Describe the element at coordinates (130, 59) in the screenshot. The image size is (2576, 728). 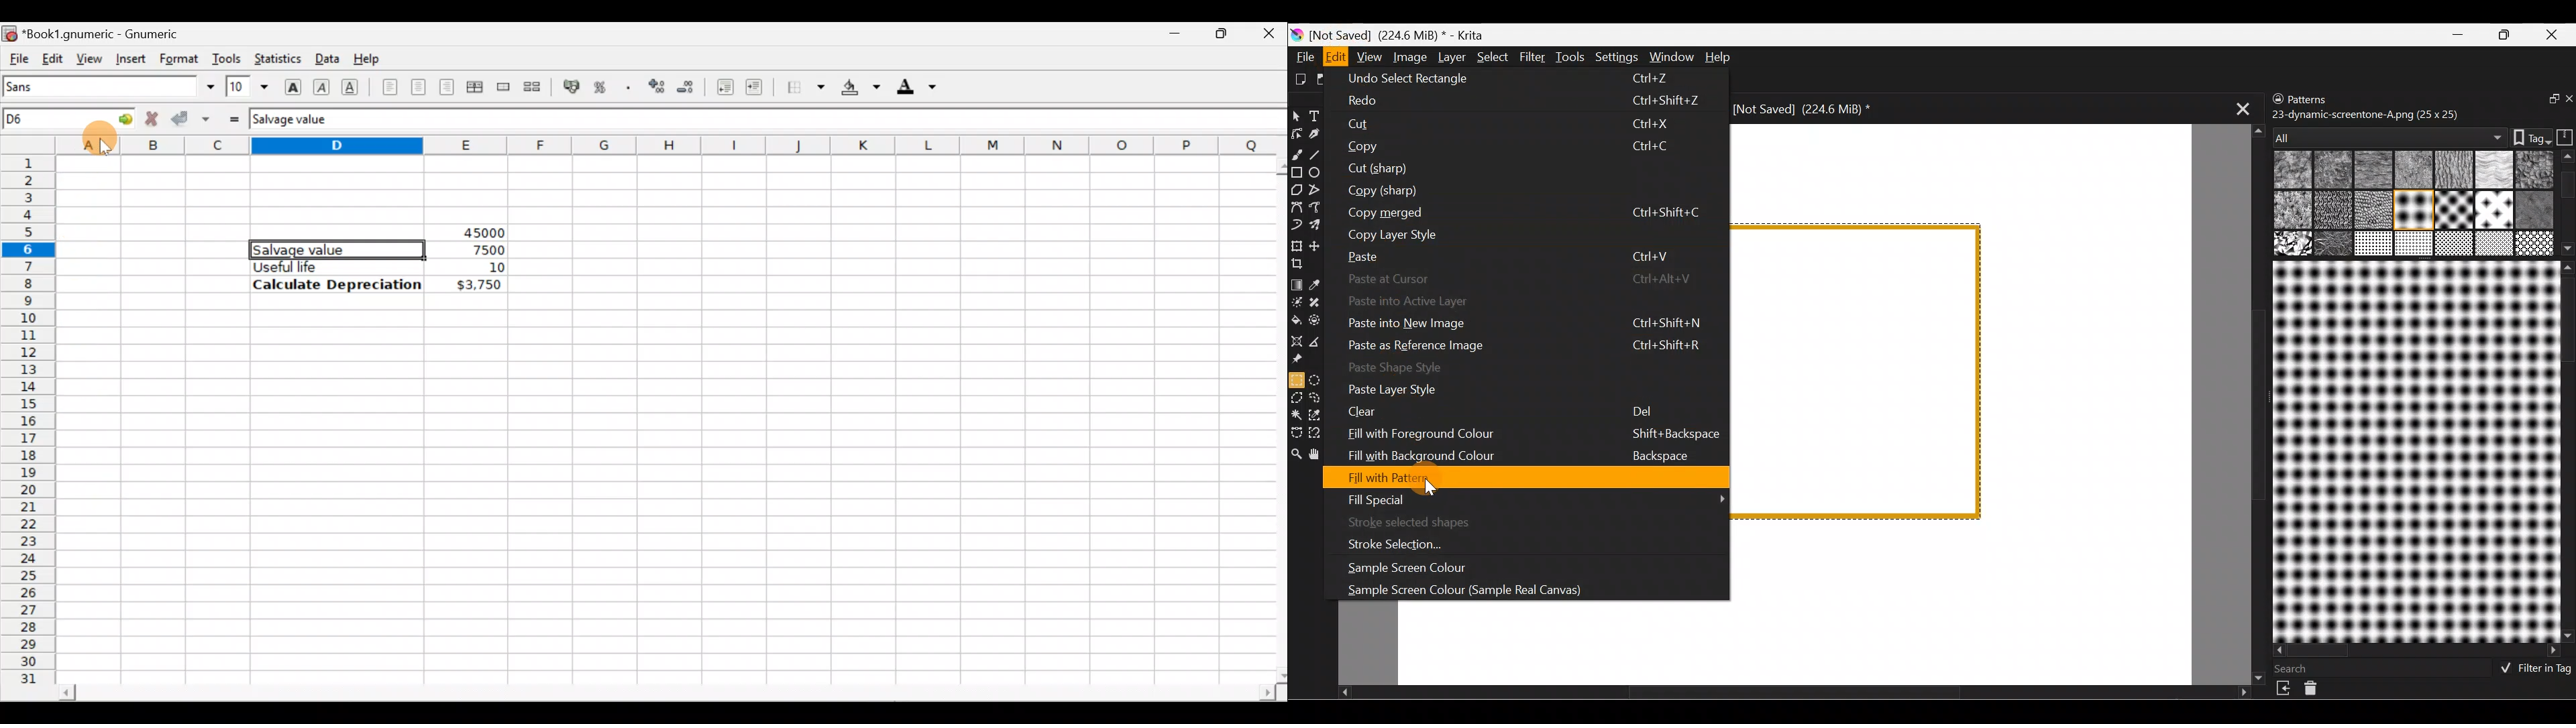
I see `Insert` at that location.